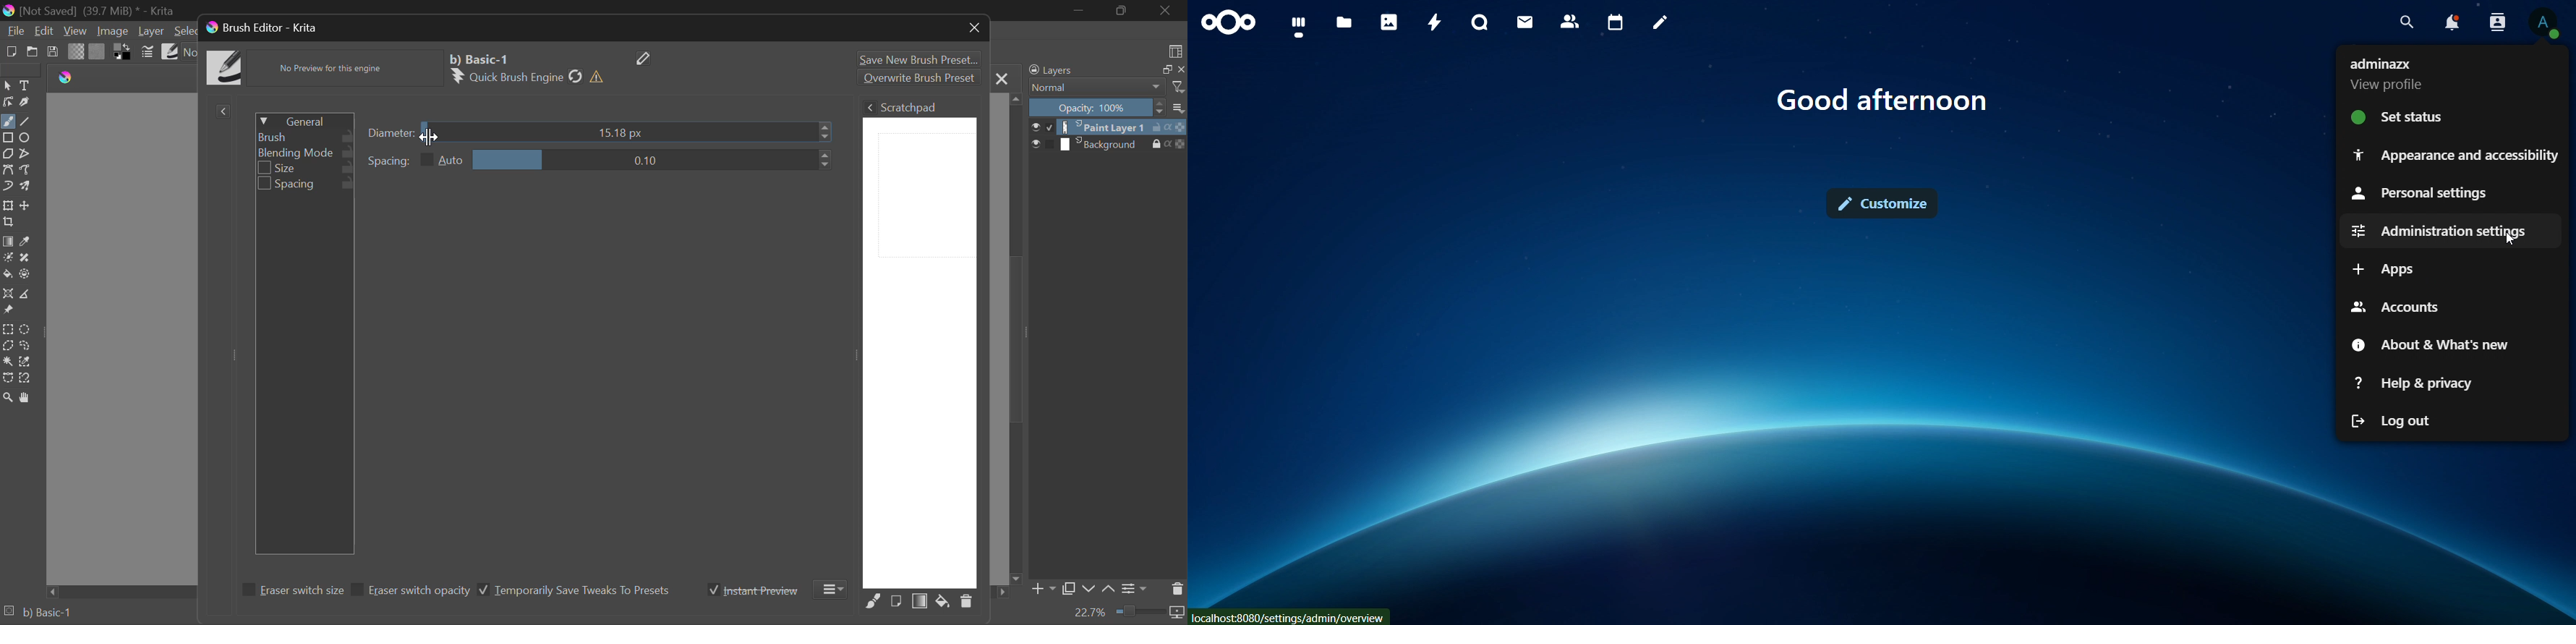  Describe the element at coordinates (1136, 588) in the screenshot. I see `Layer Settings` at that location.